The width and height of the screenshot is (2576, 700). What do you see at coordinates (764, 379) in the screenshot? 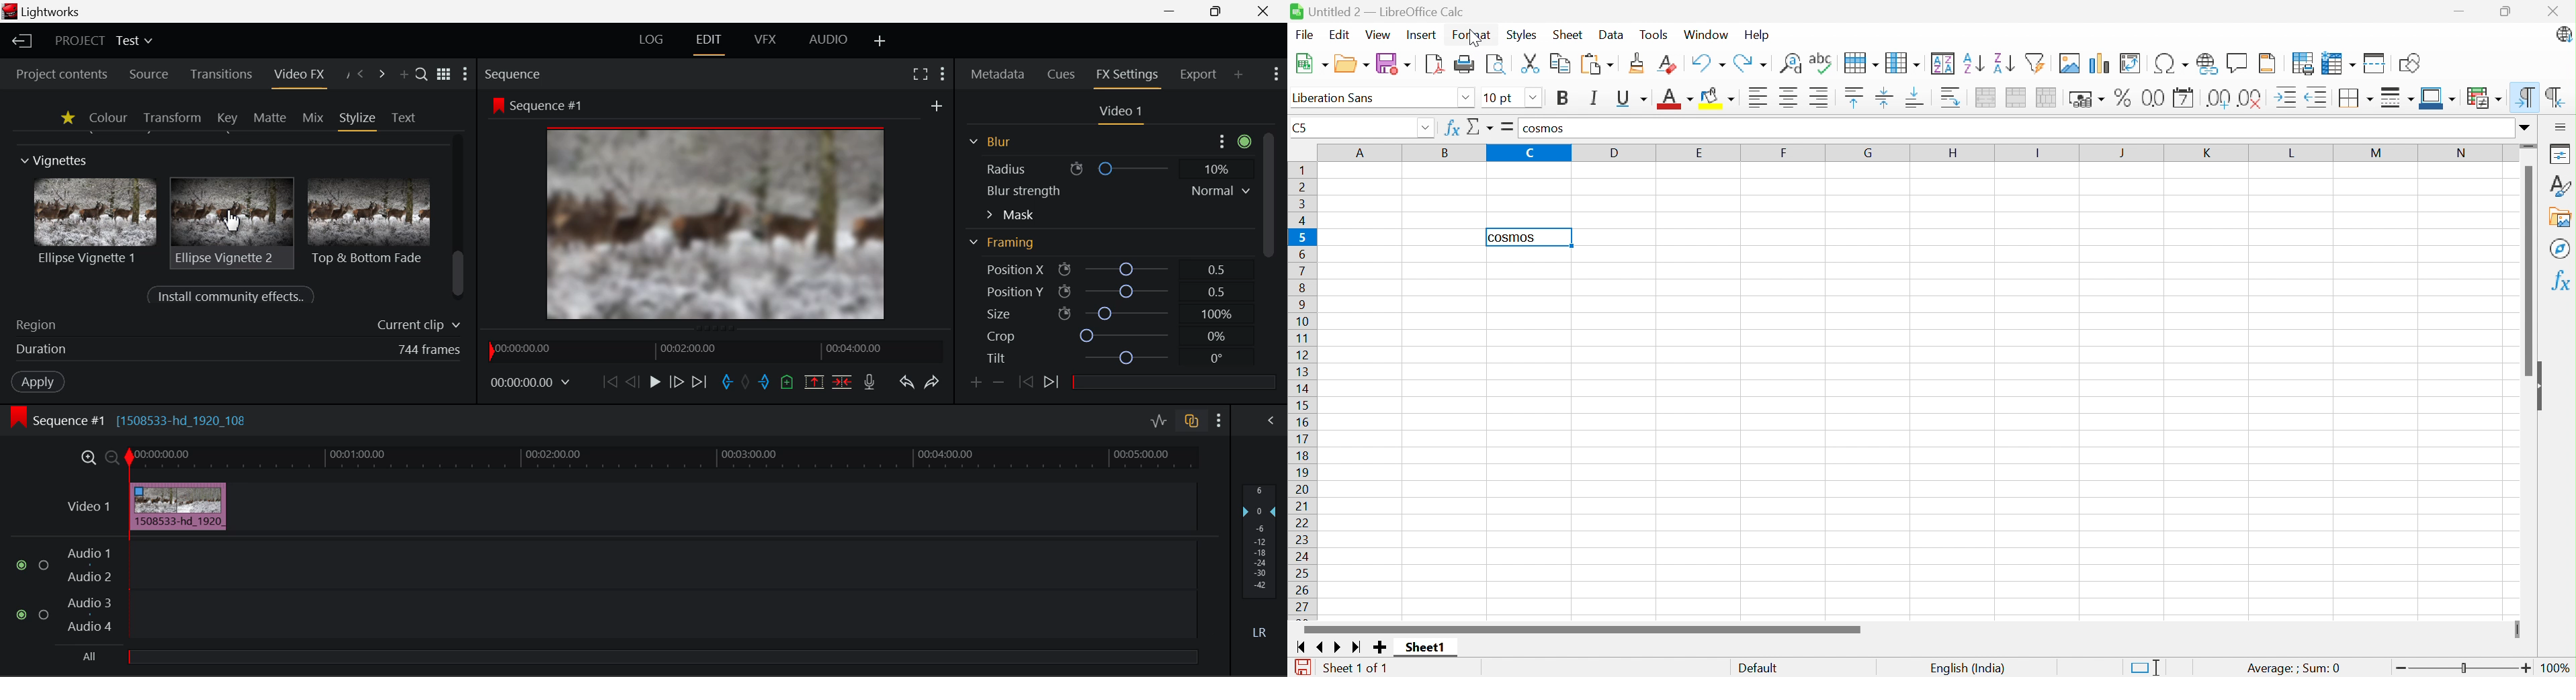
I see `Mark Out` at bounding box center [764, 379].